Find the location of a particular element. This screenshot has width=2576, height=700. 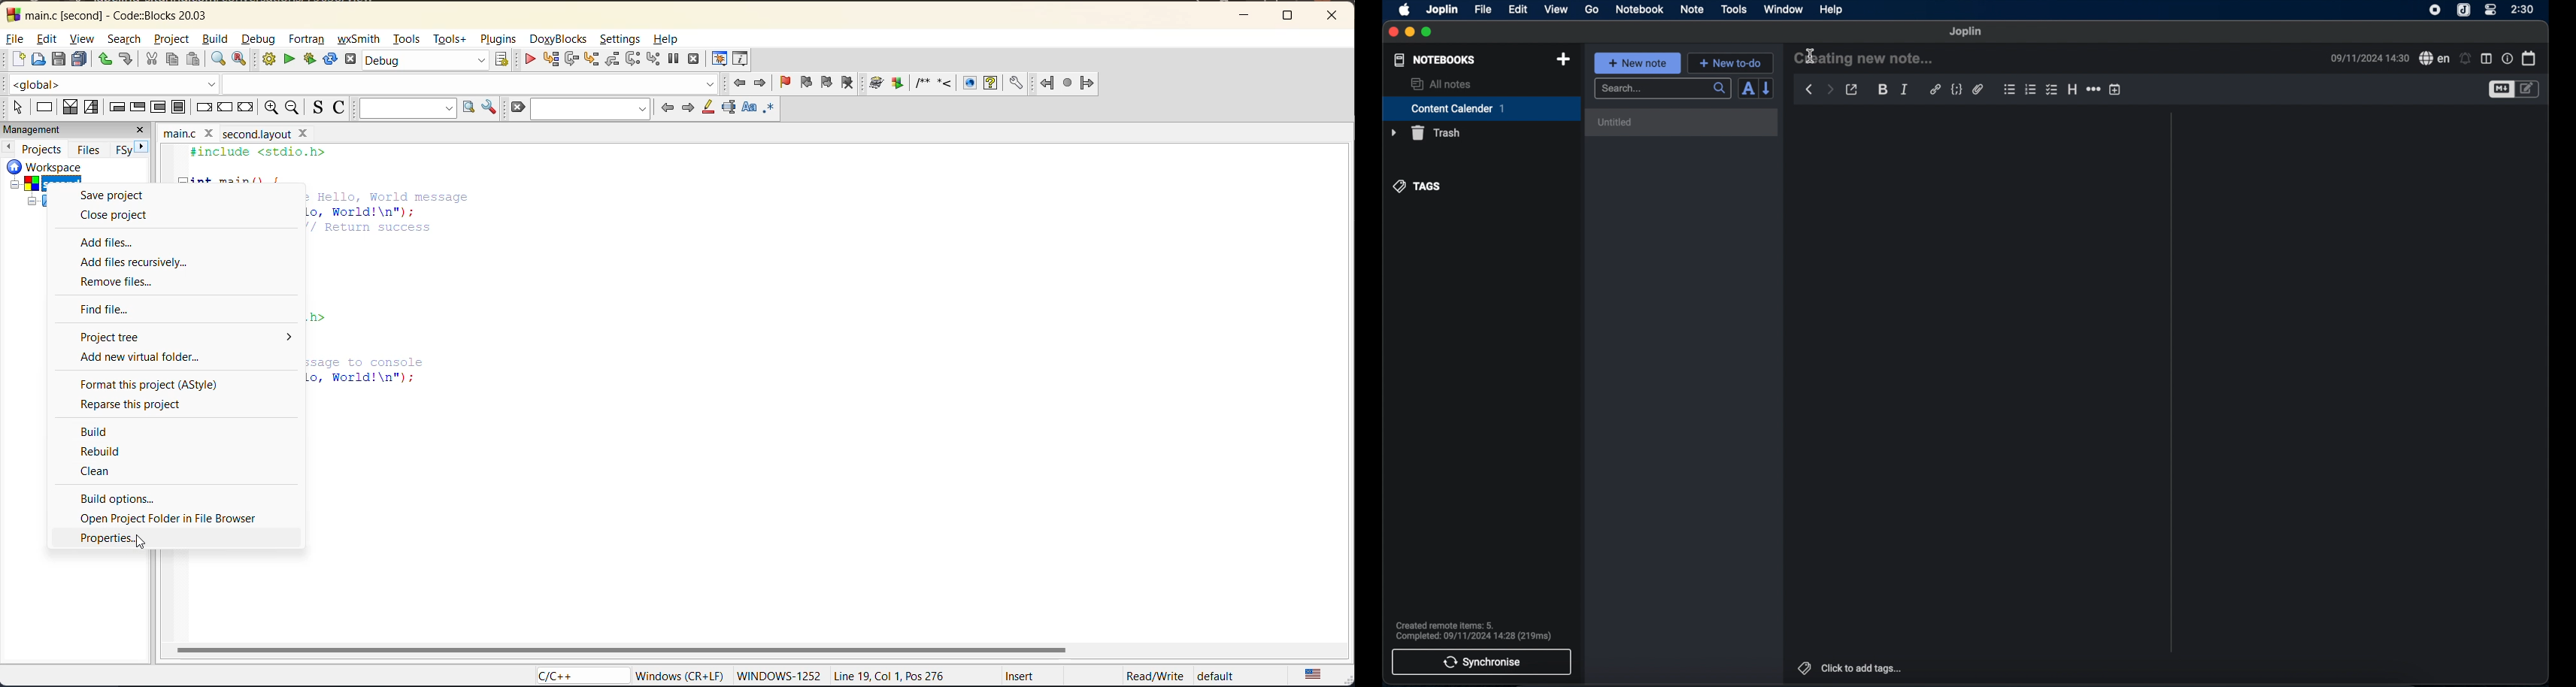

new note is located at coordinates (1638, 63).